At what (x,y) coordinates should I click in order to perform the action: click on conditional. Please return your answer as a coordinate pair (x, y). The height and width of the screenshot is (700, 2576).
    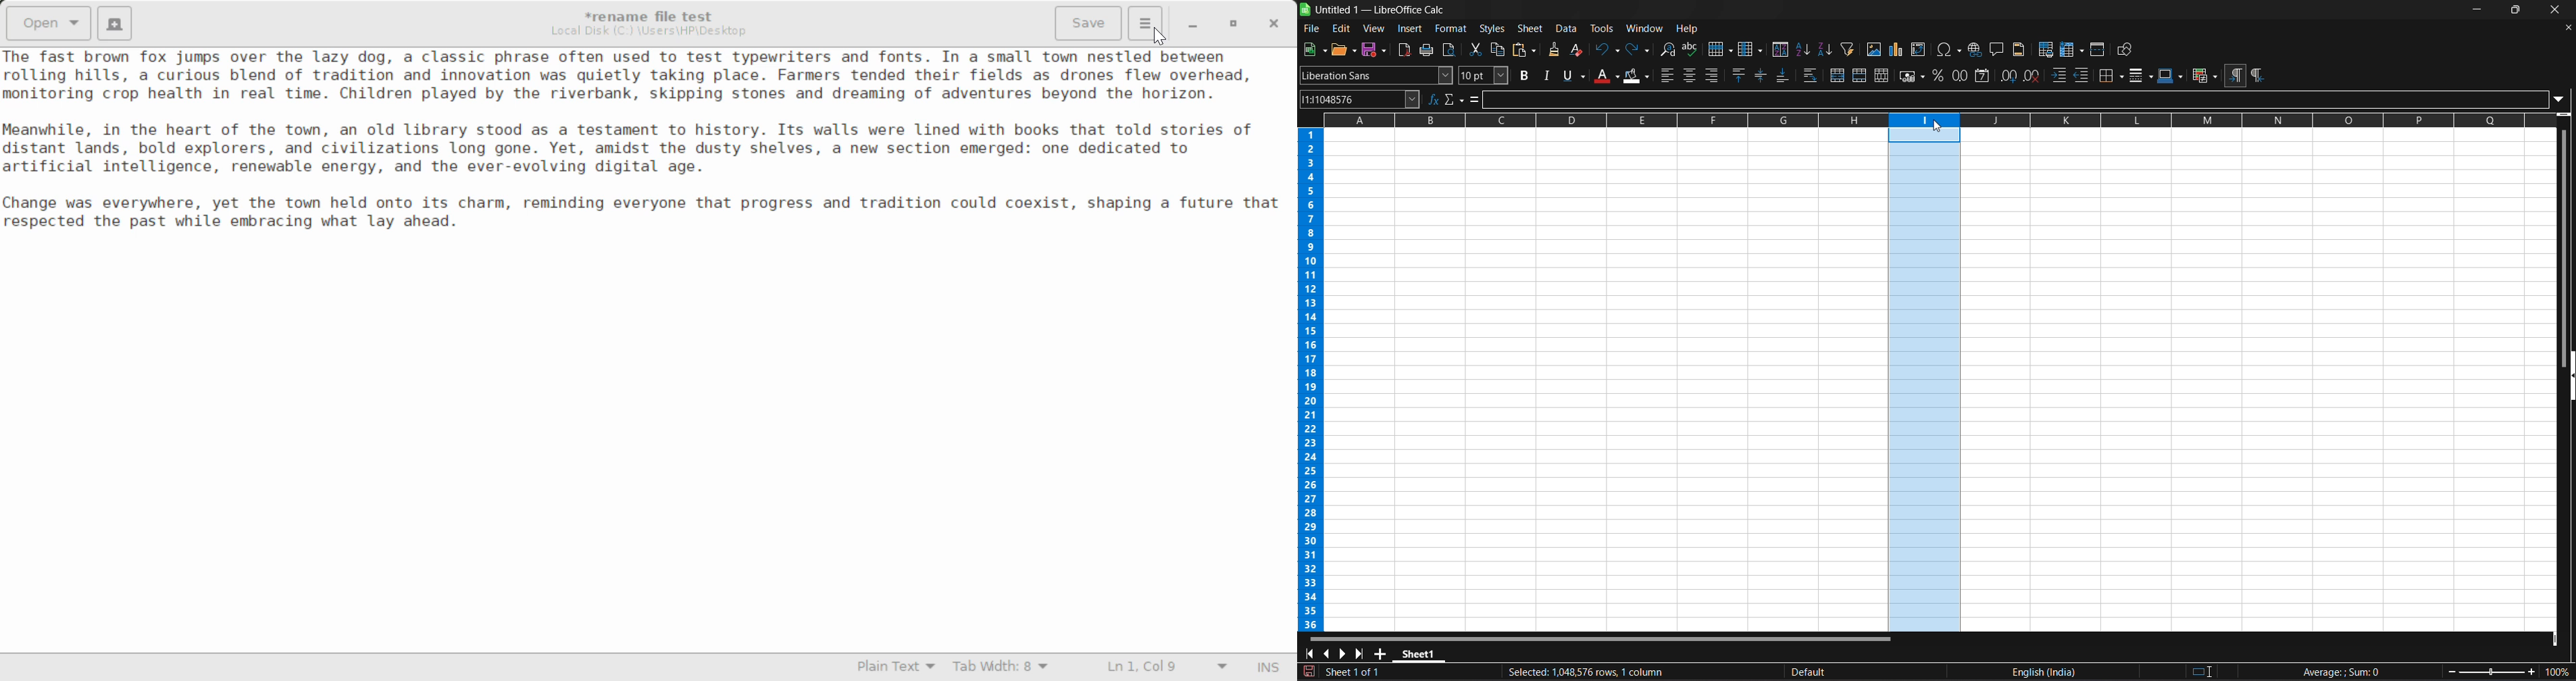
    Looking at the image, I should click on (2205, 76).